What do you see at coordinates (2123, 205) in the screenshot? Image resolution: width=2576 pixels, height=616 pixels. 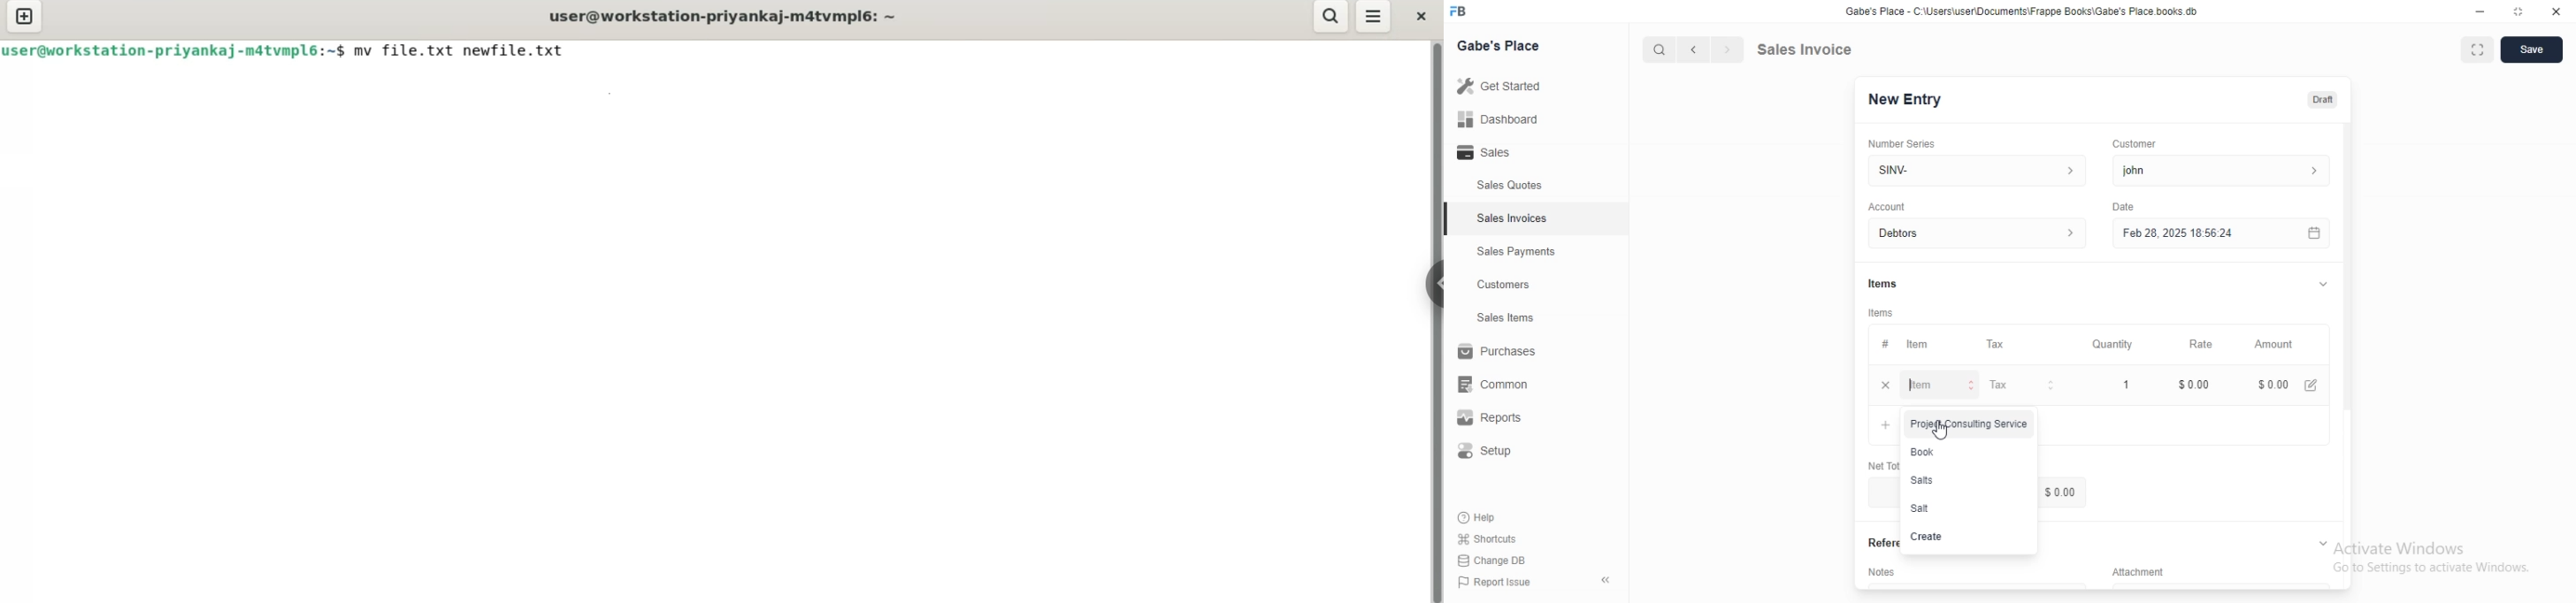 I see `Date` at bounding box center [2123, 205].